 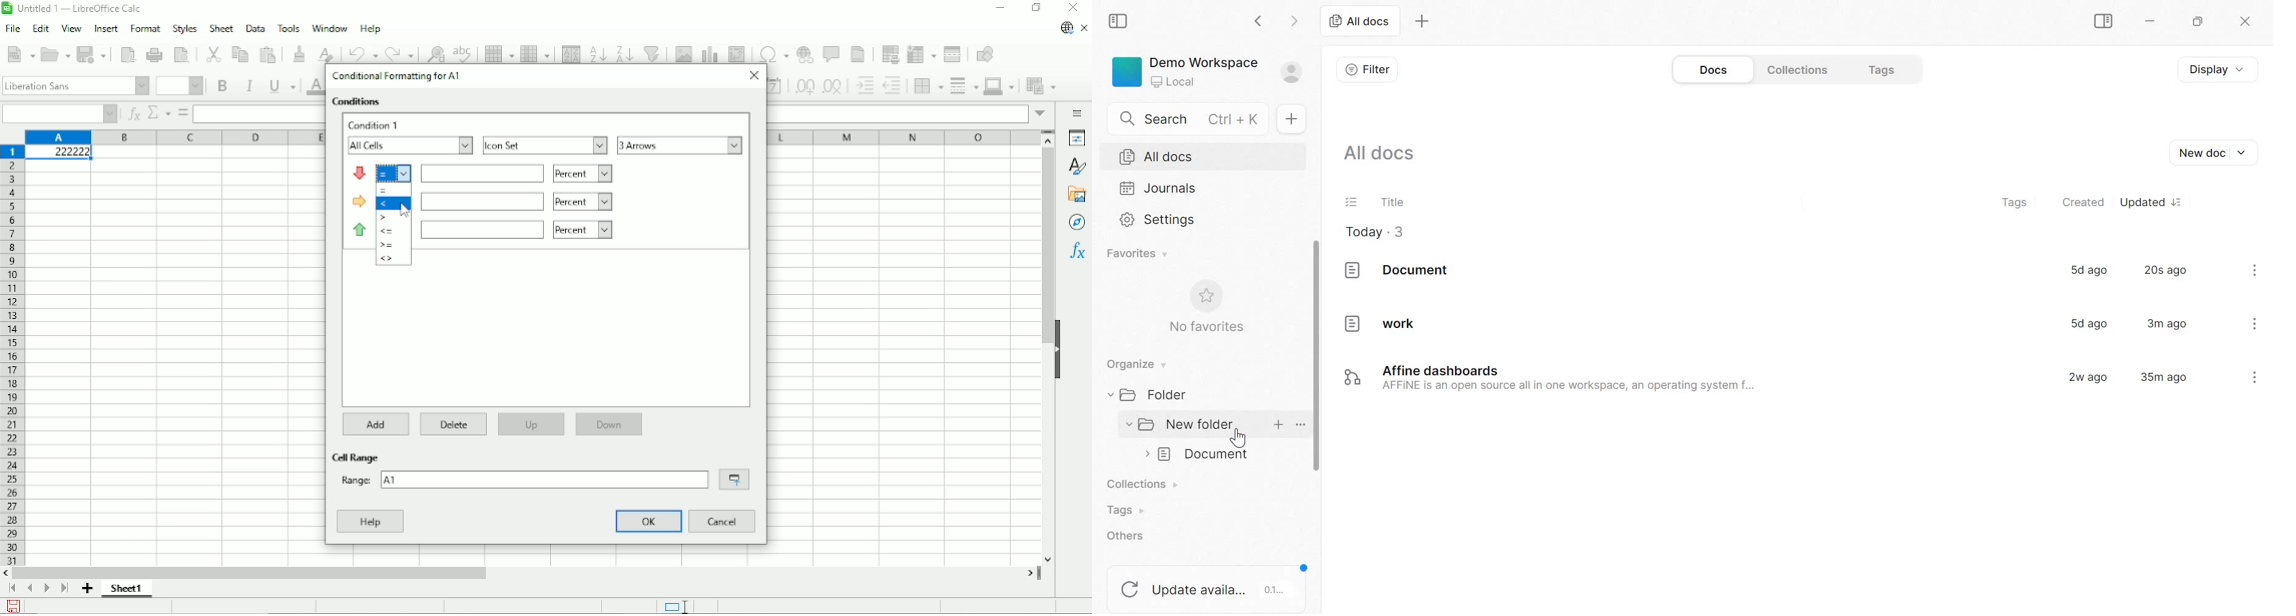 What do you see at coordinates (128, 588) in the screenshot?
I see `Sheet 1` at bounding box center [128, 588].